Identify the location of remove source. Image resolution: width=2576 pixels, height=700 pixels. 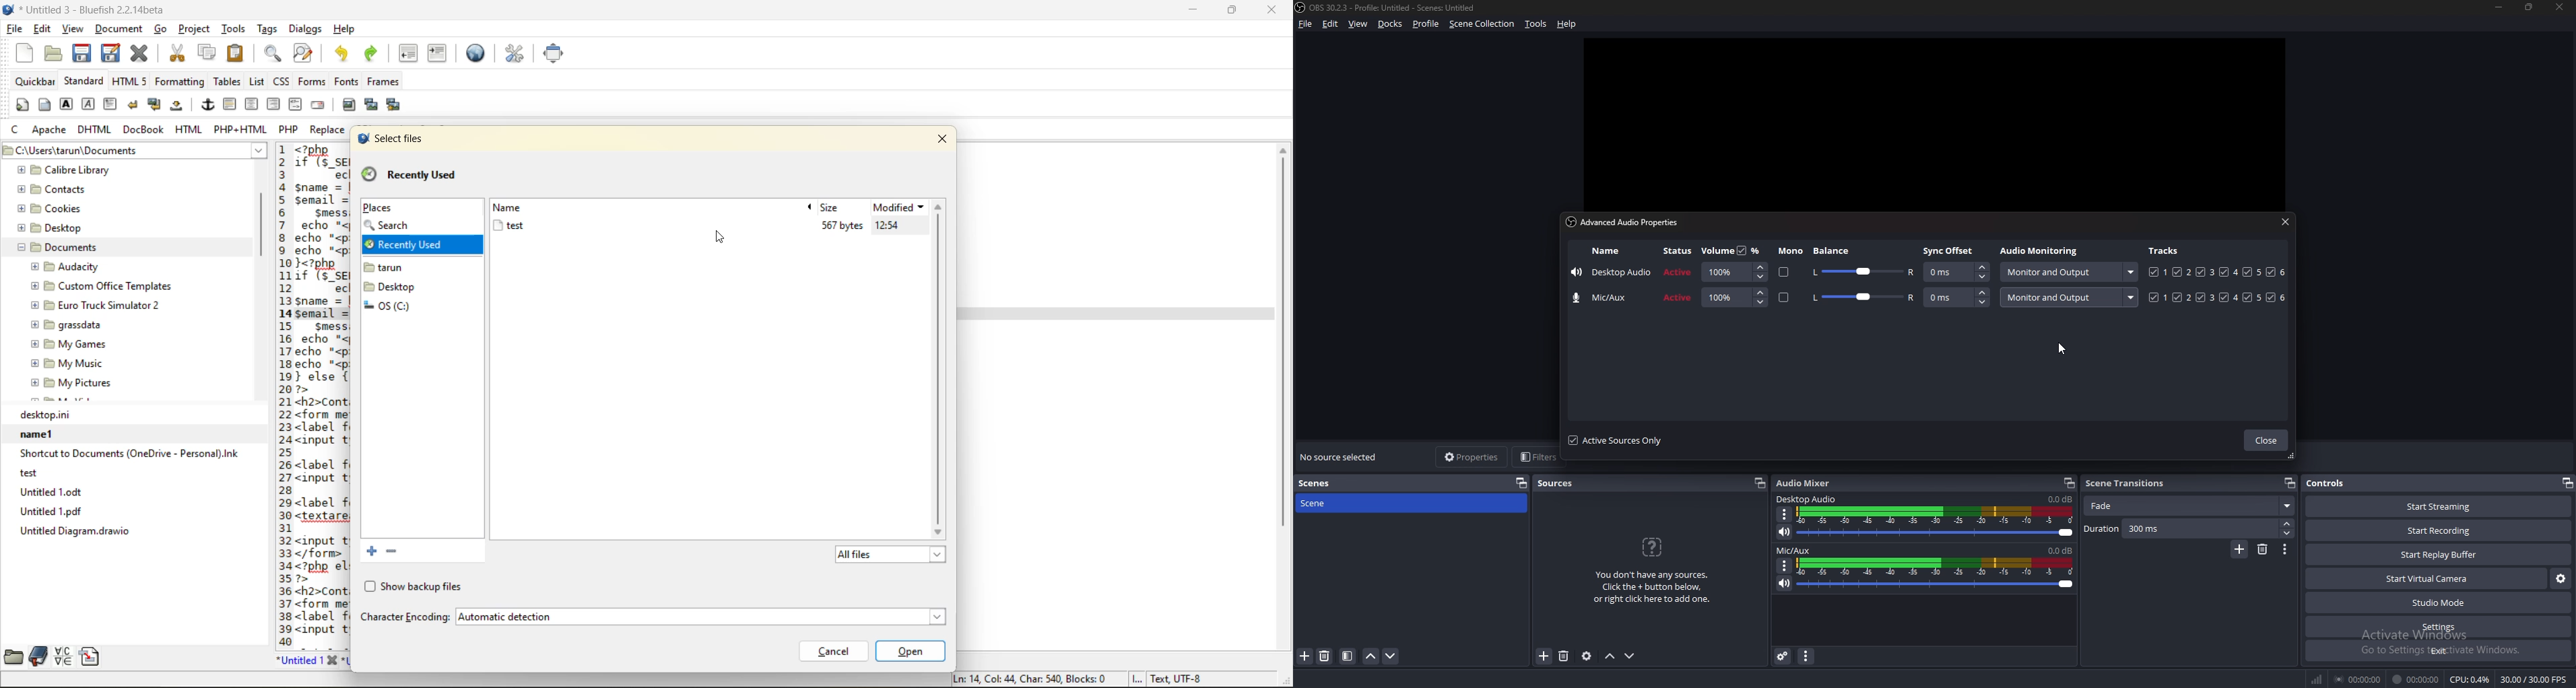
(1564, 655).